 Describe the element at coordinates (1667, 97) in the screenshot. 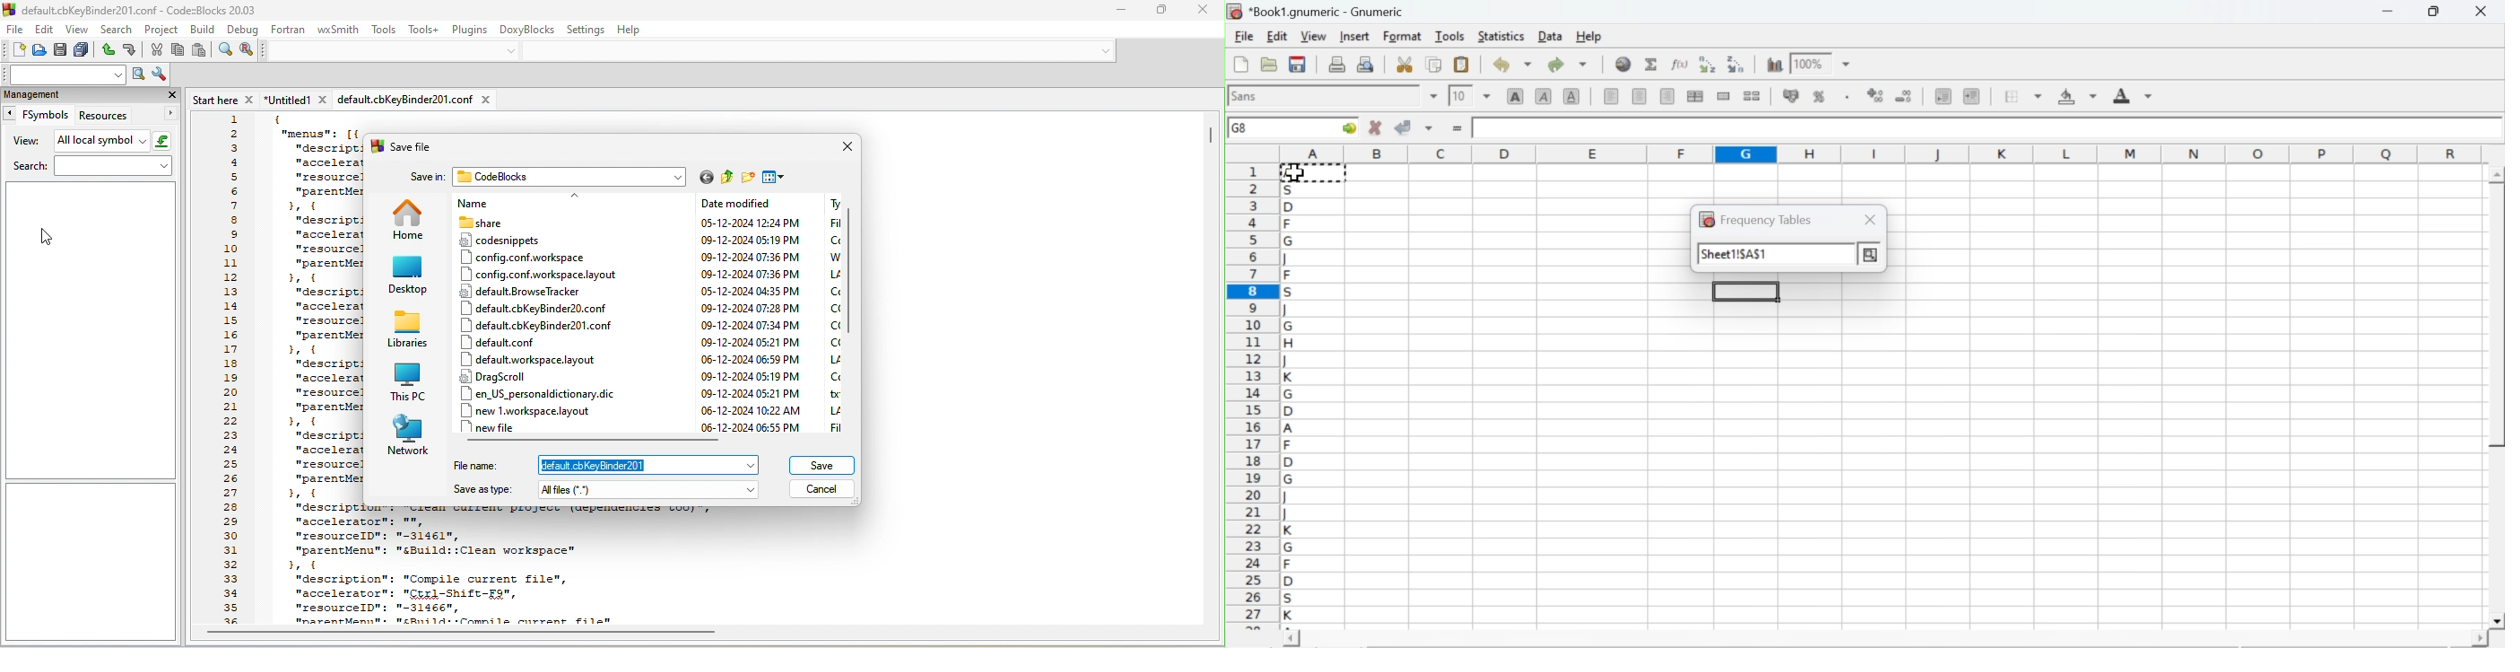

I see `align right` at that location.